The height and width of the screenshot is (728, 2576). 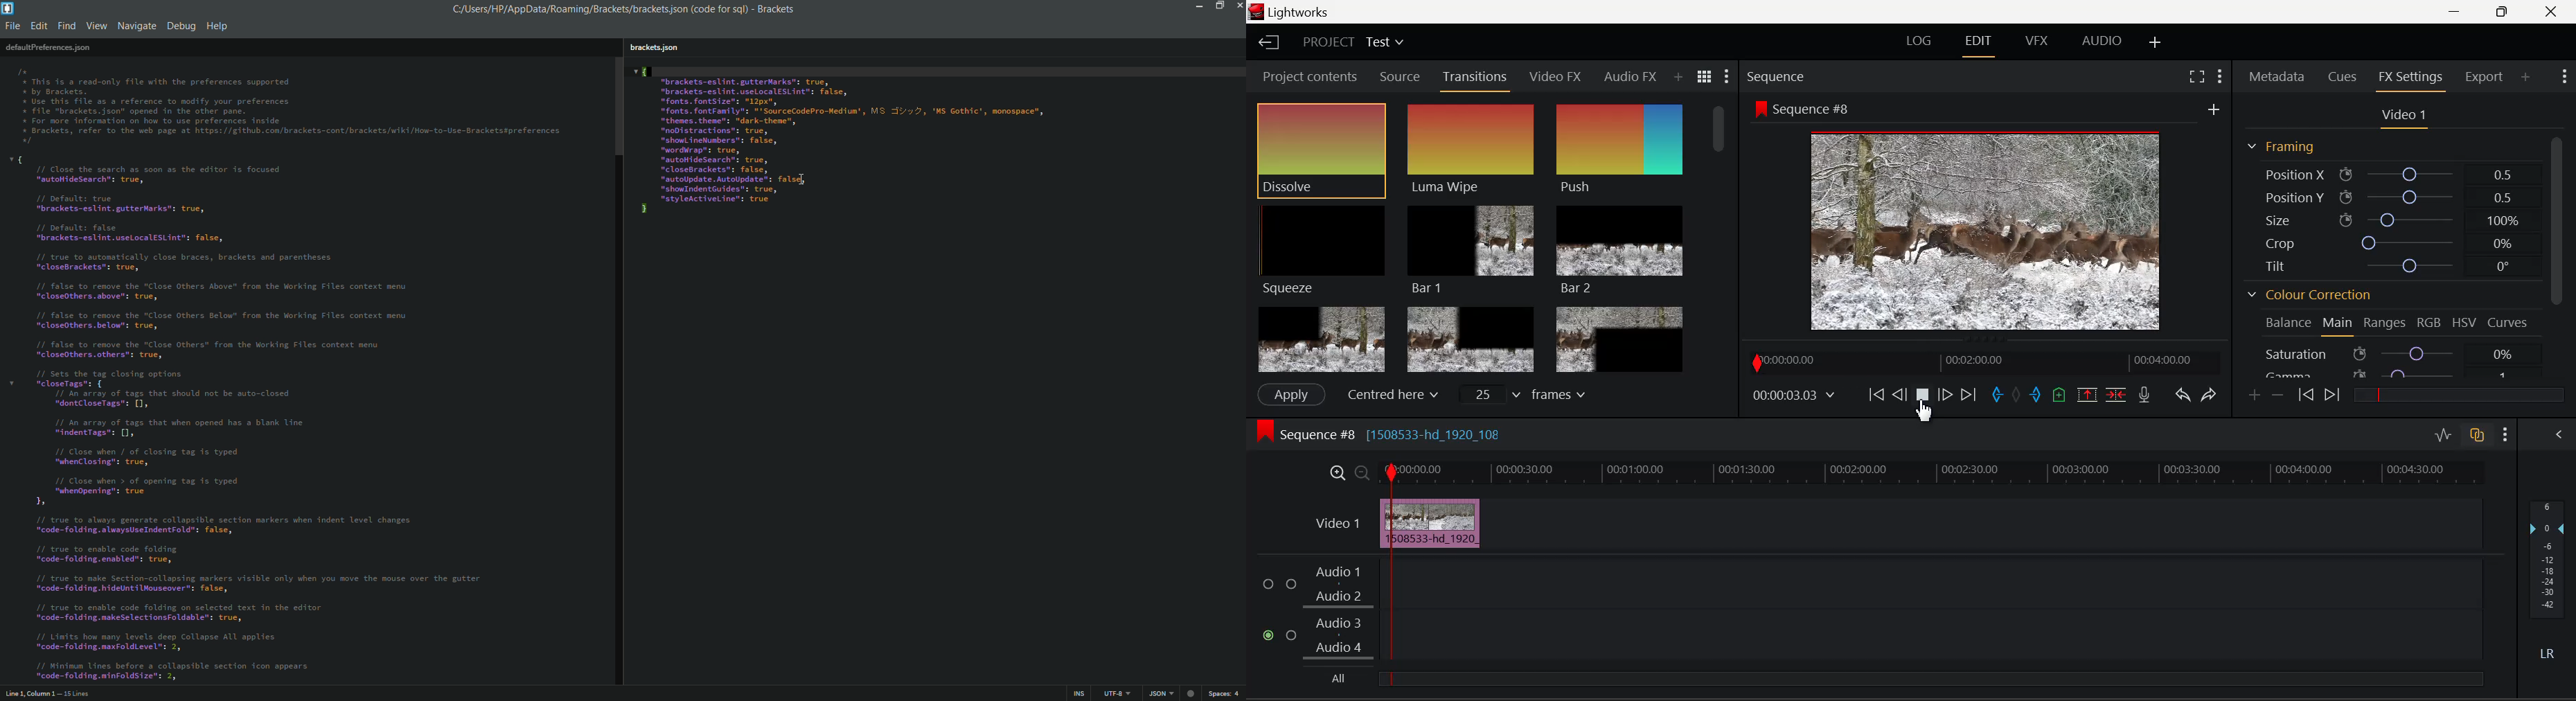 I want to click on Audio 4, so click(x=1339, y=648).